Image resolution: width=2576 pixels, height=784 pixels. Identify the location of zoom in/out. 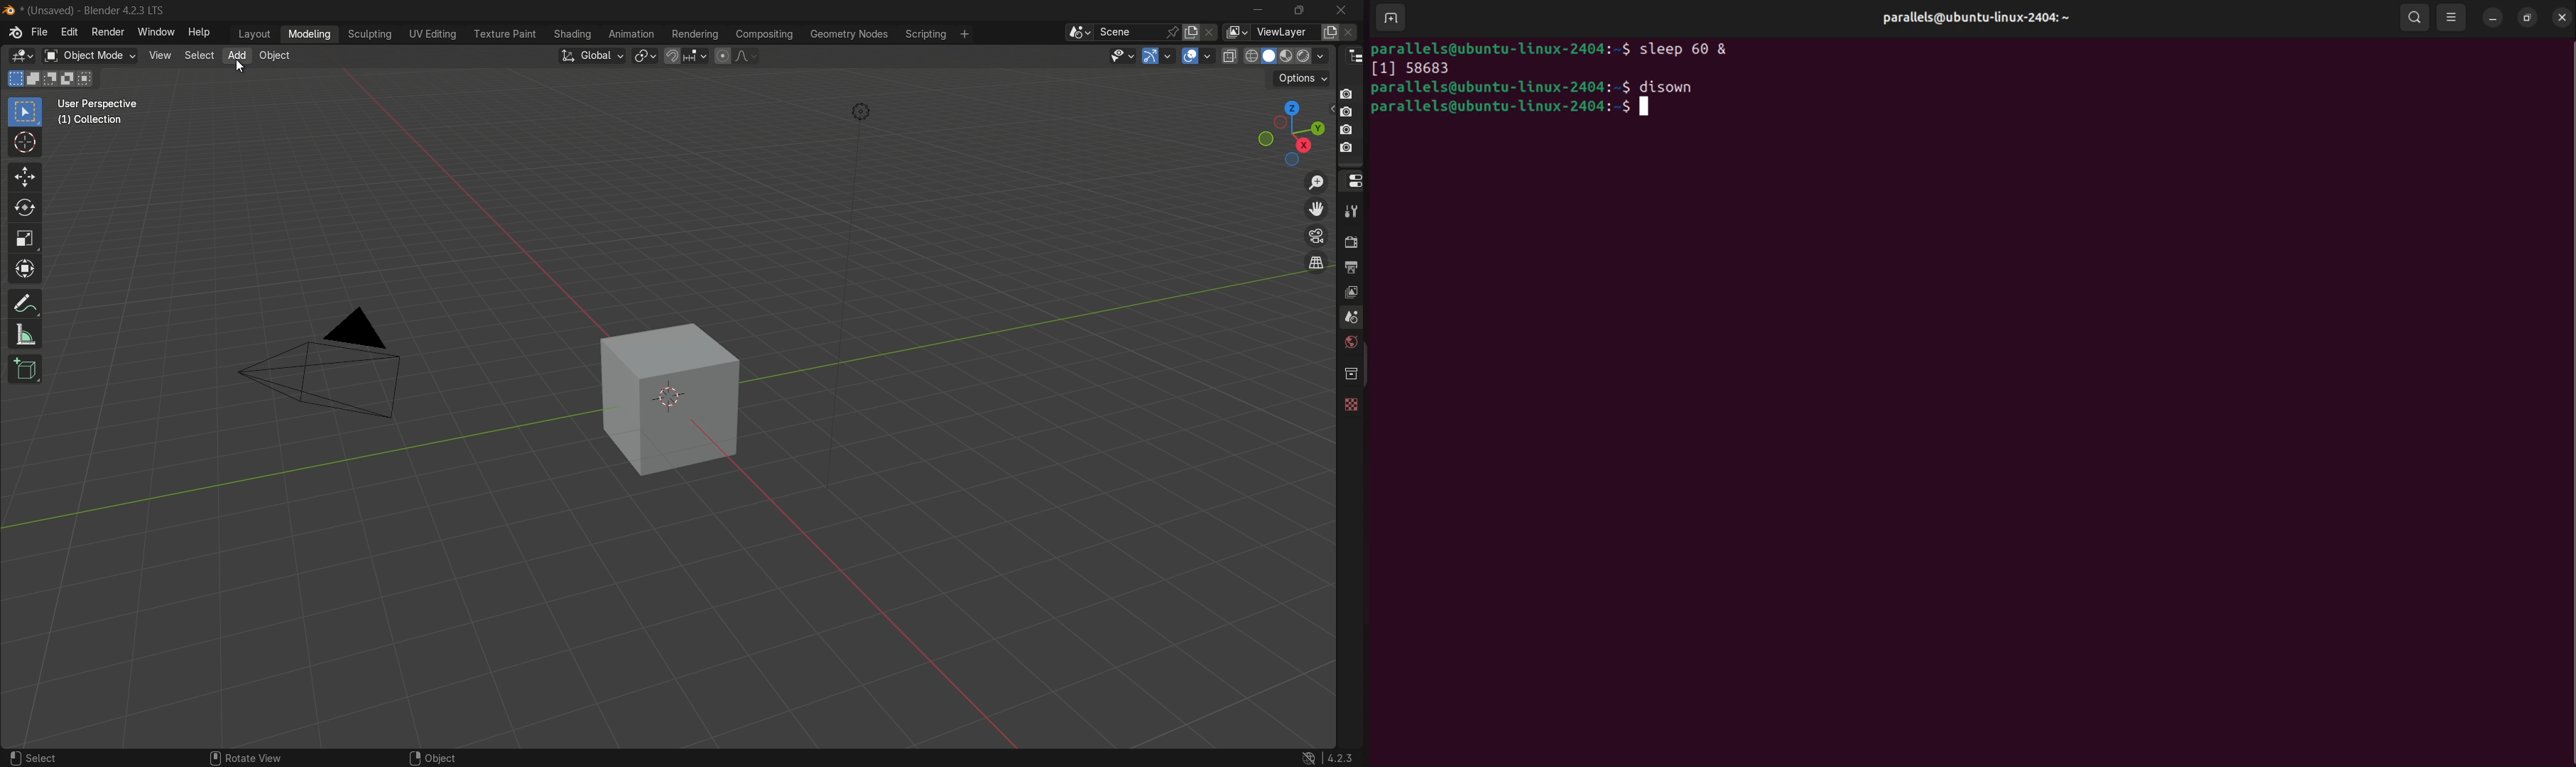
(1314, 180).